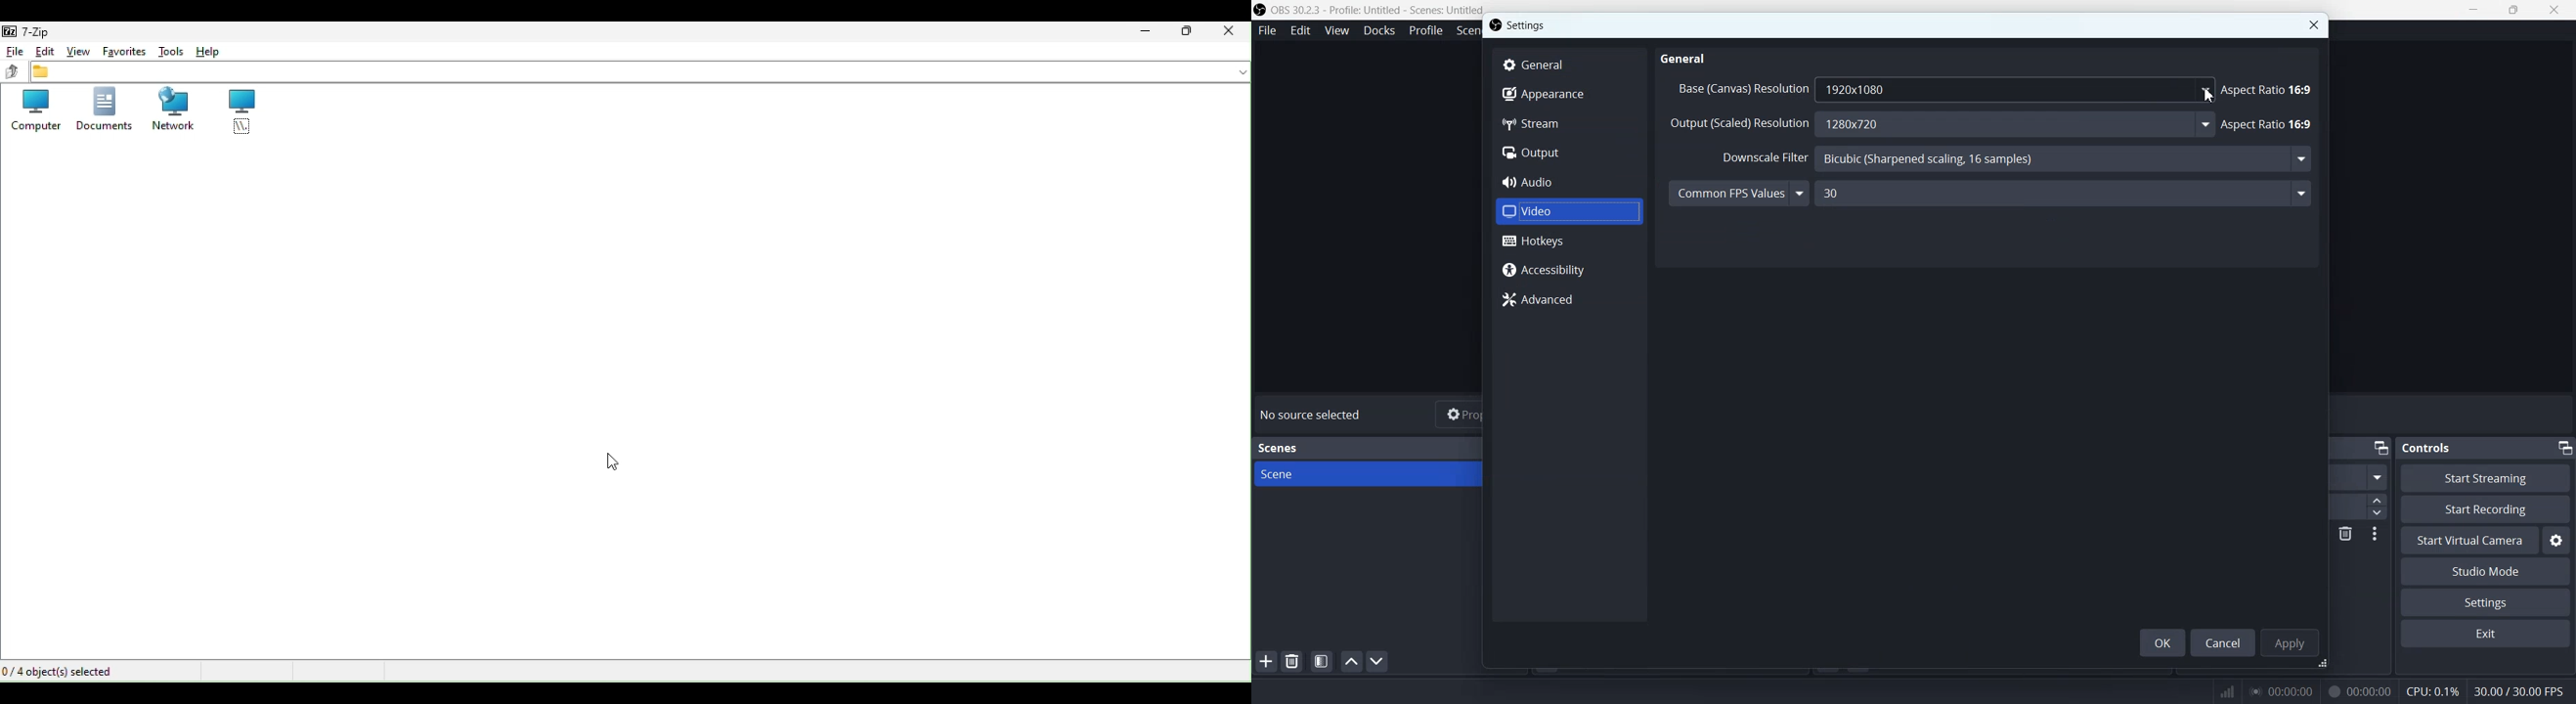  I want to click on General, so click(1685, 59).